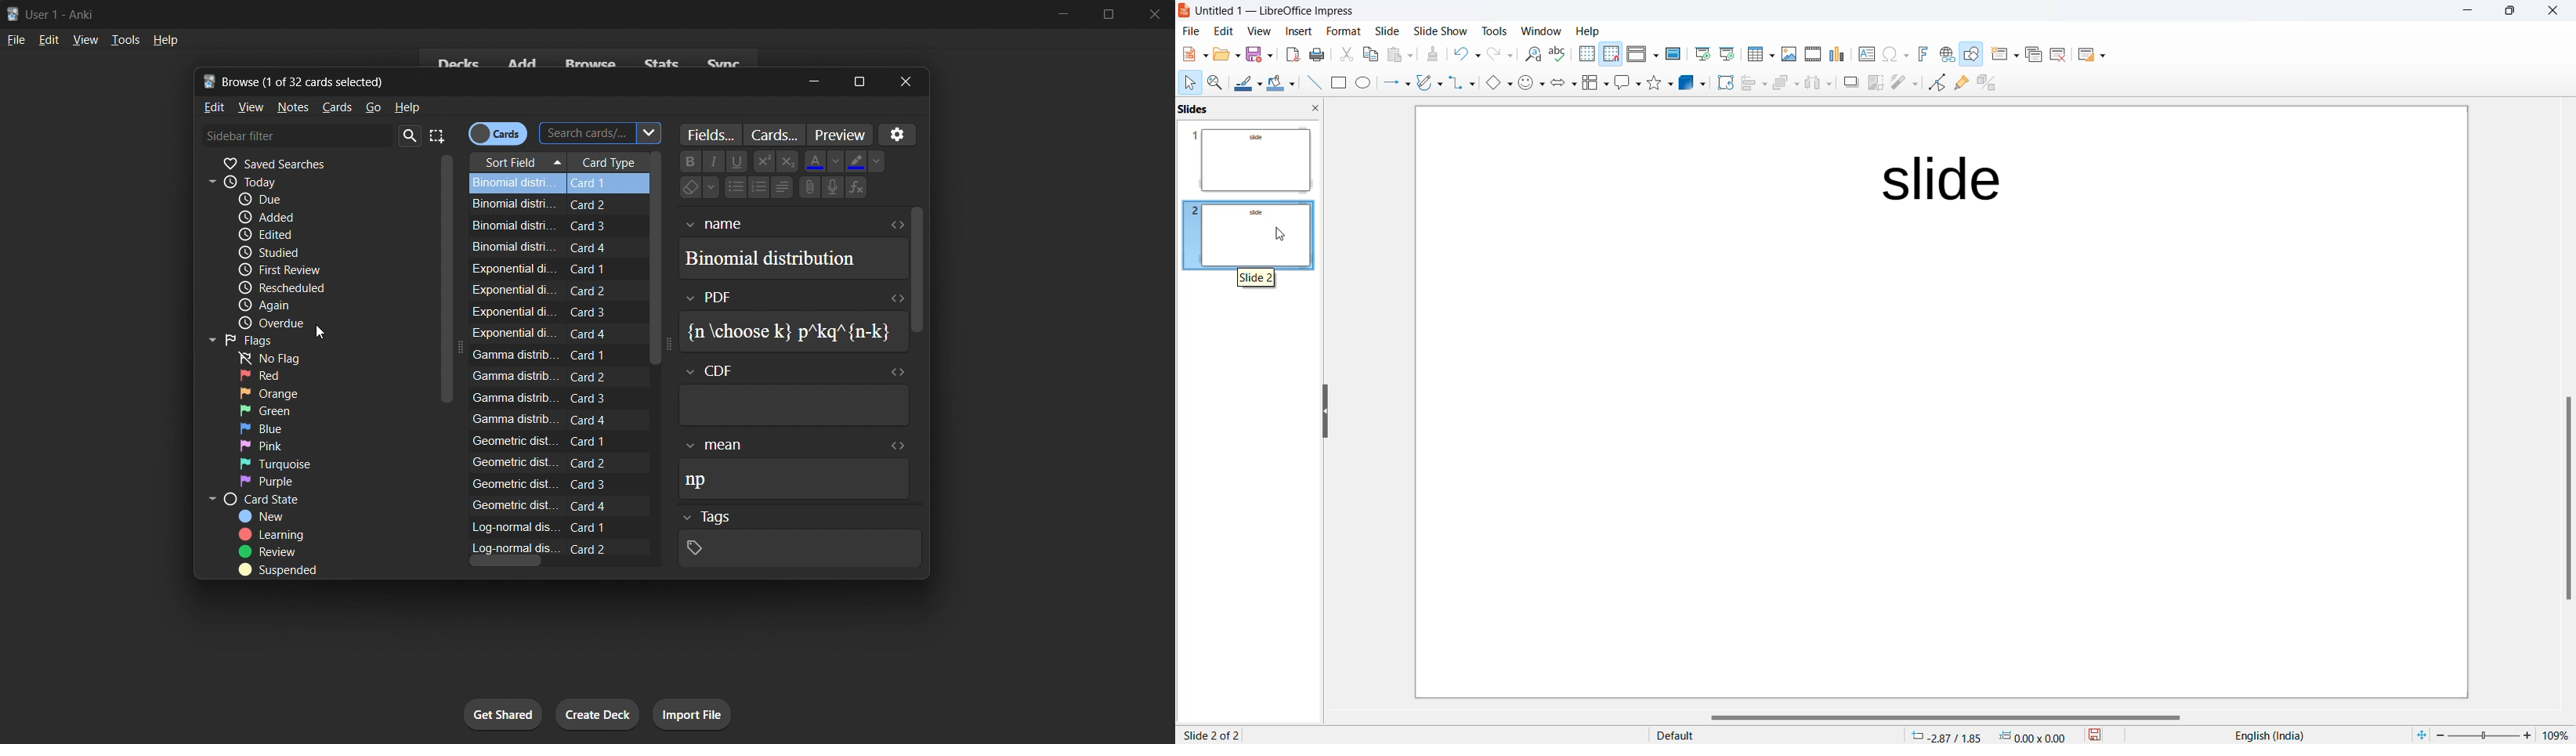 The width and height of the screenshot is (2576, 756). I want to click on edit, so click(49, 39).